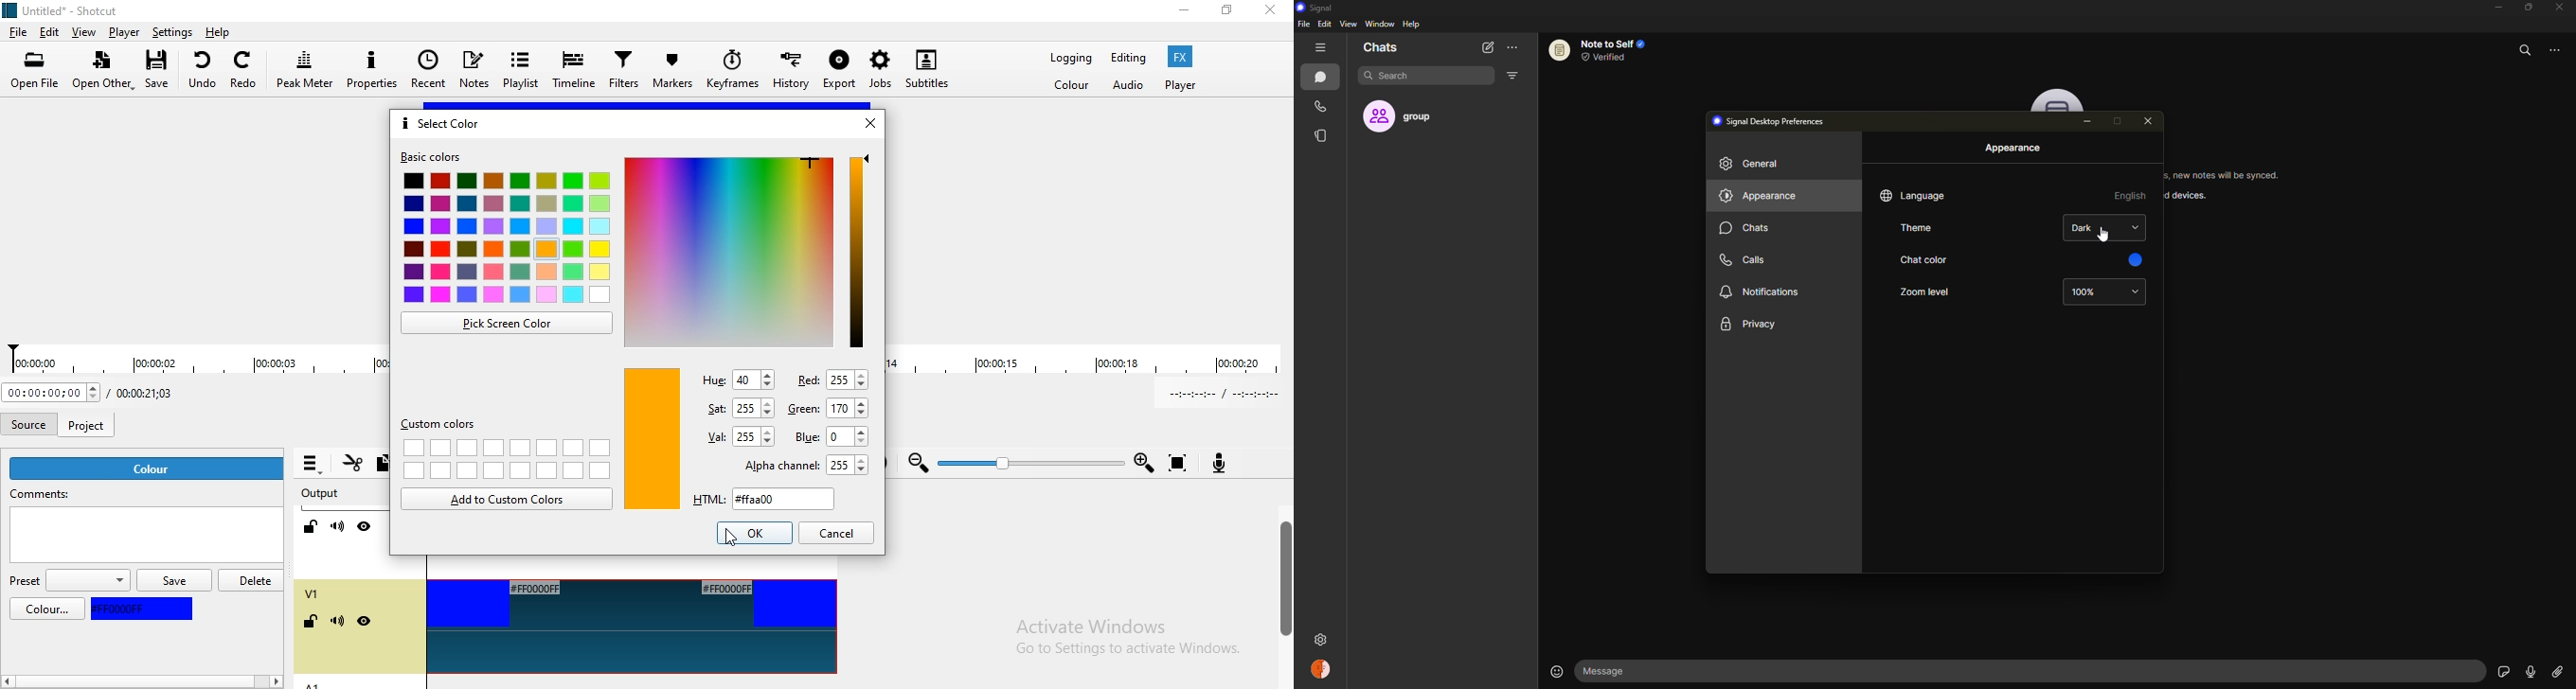 The height and width of the screenshot is (700, 2576). What do you see at coordinates (2562, 8) in the screenshot?
I see `close` at bounding box center [2562, 8].